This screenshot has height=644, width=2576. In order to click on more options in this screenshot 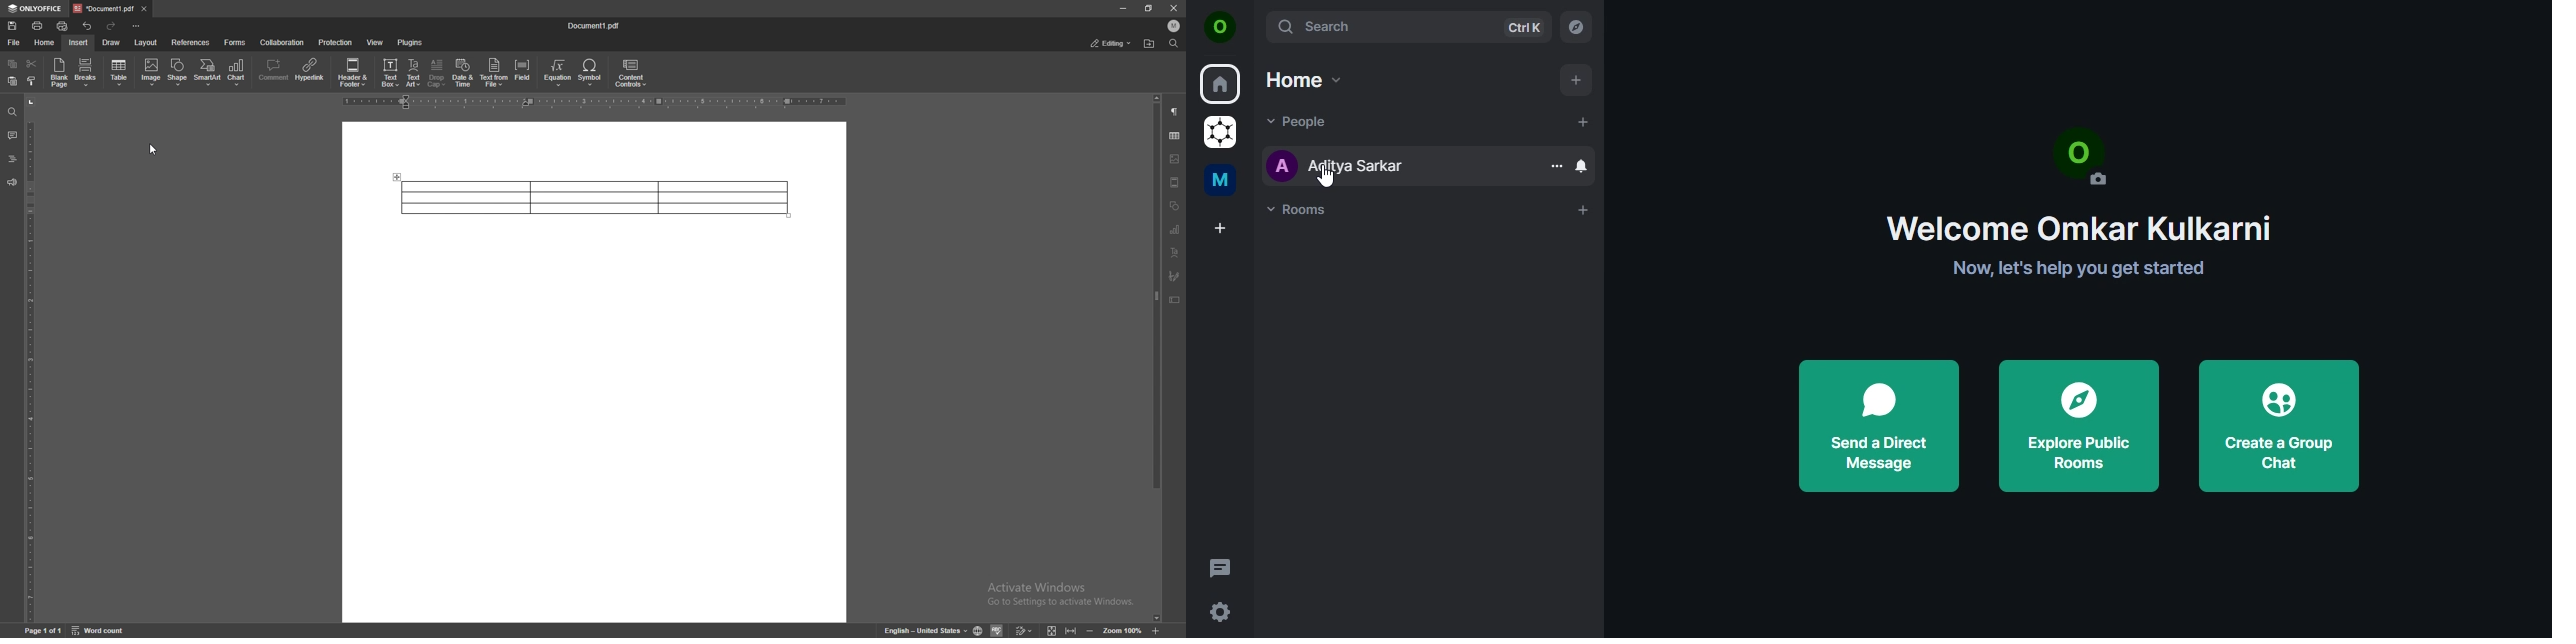, I will do `click(1557, 165)`.